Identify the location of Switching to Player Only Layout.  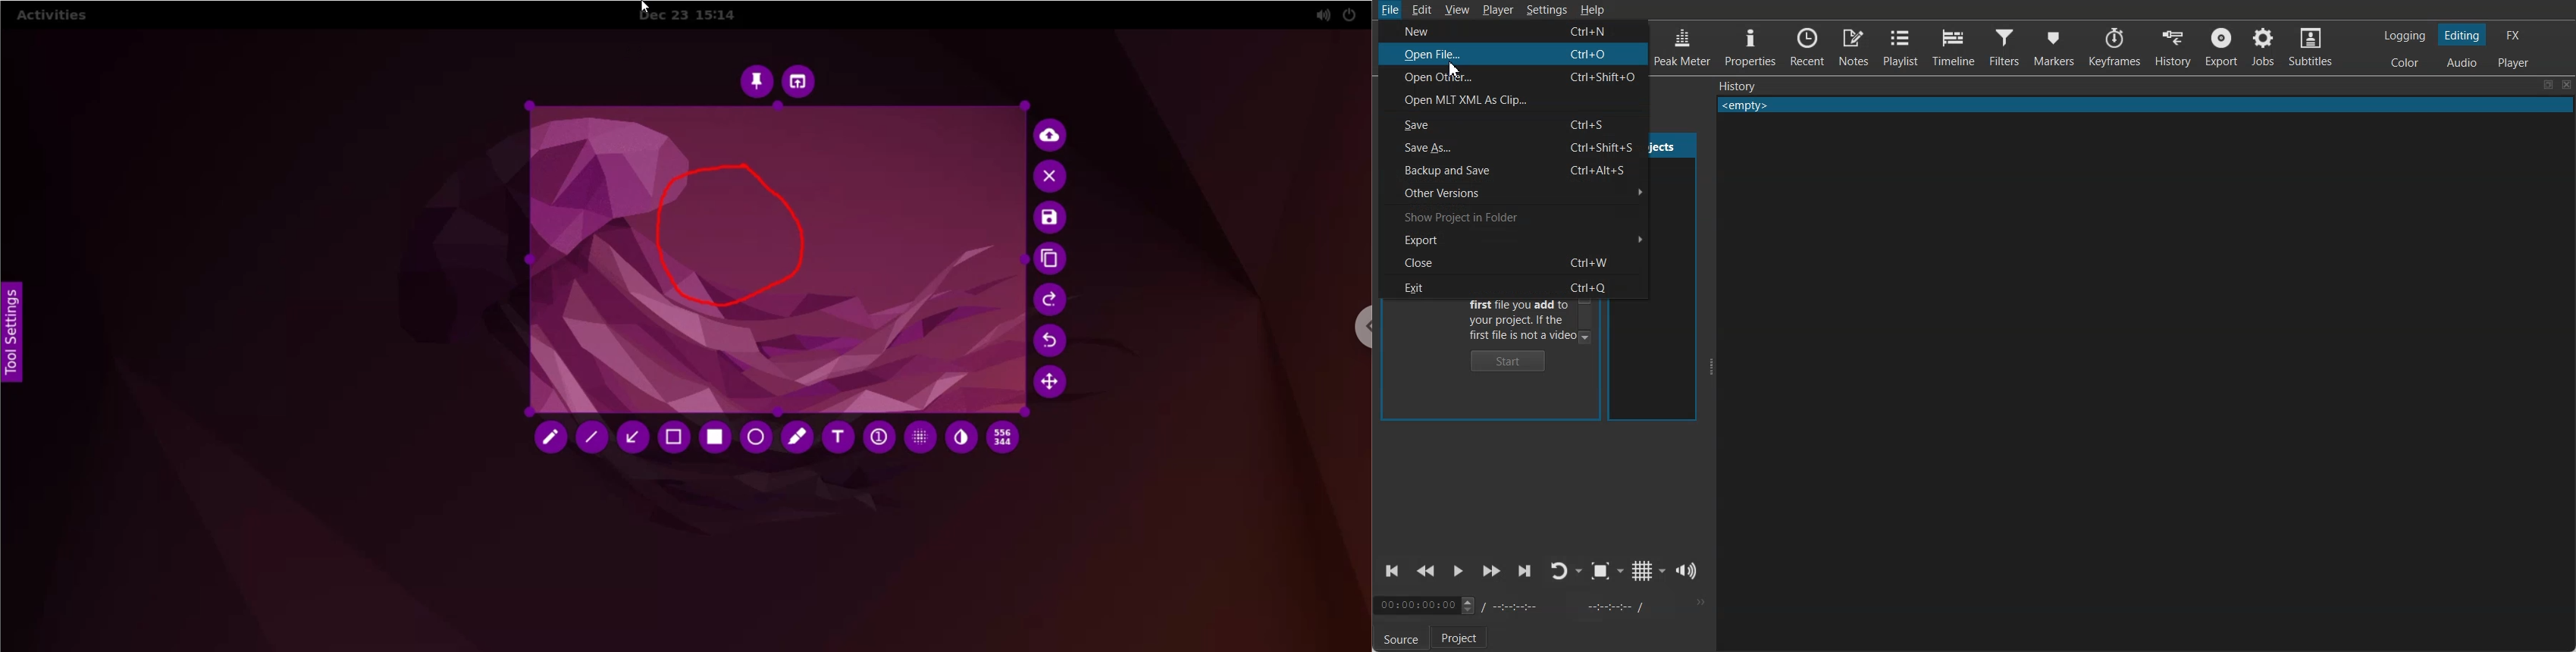
(2515, 62).